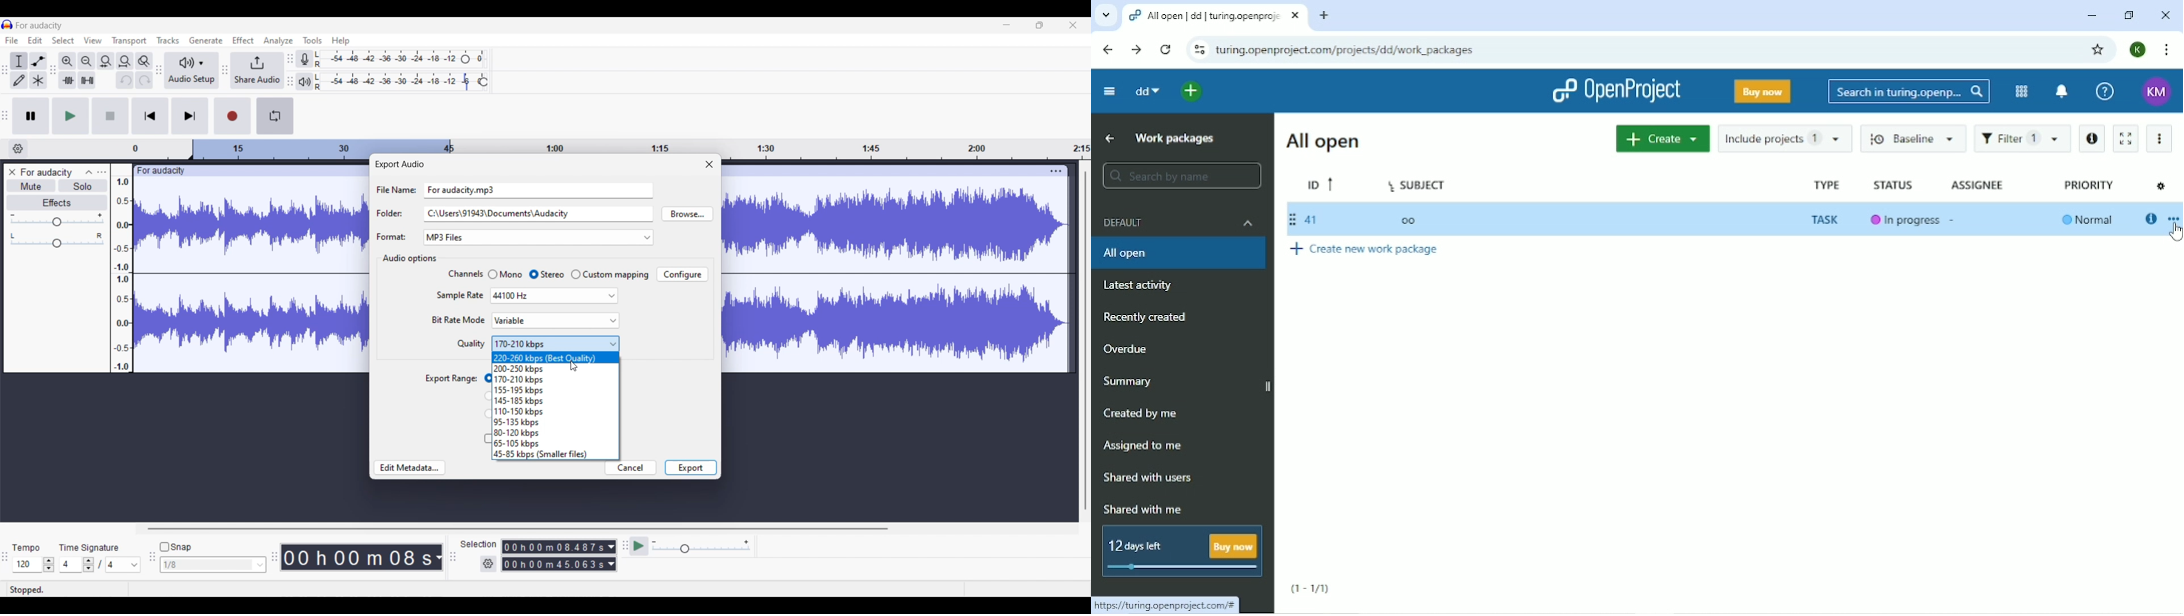  Describe the element at coordinates (2159, 140) in the screenshot. I see `More actions` at that location.